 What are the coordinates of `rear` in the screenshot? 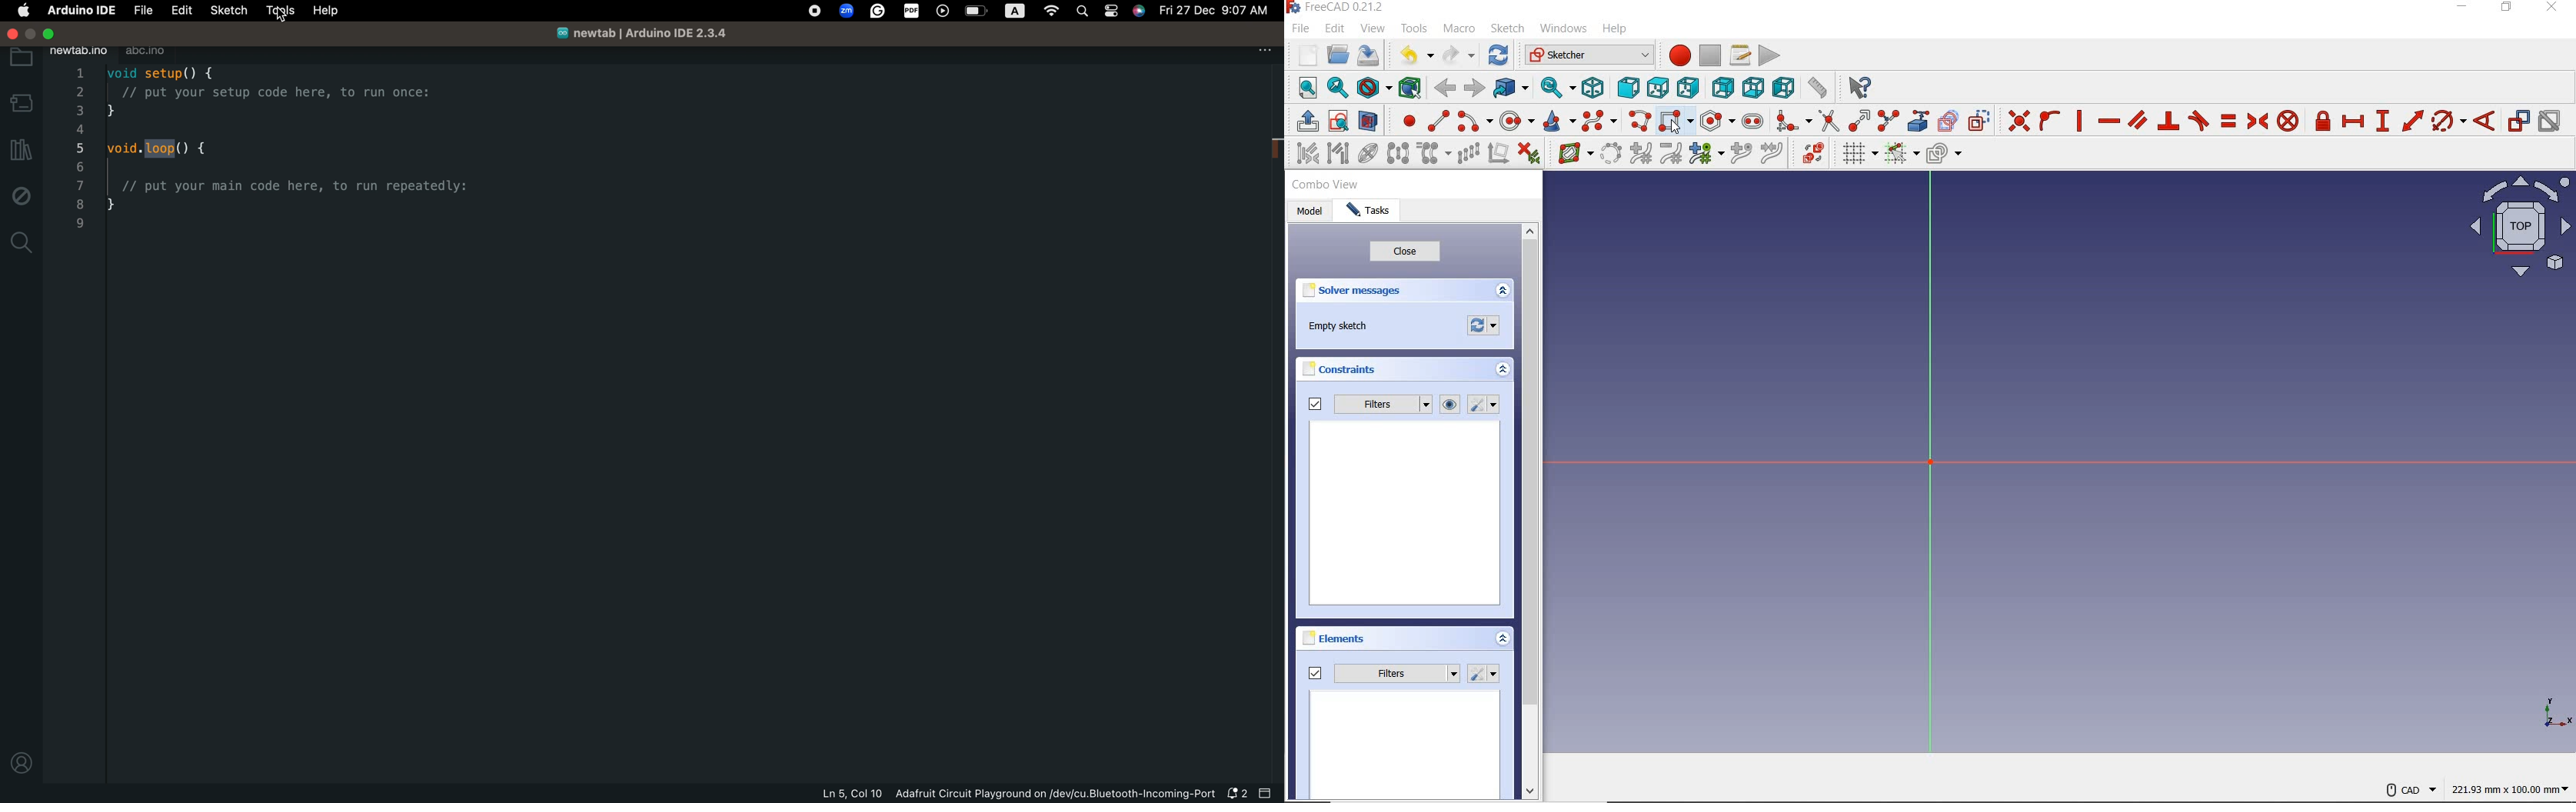 It's located at (1723, 87).